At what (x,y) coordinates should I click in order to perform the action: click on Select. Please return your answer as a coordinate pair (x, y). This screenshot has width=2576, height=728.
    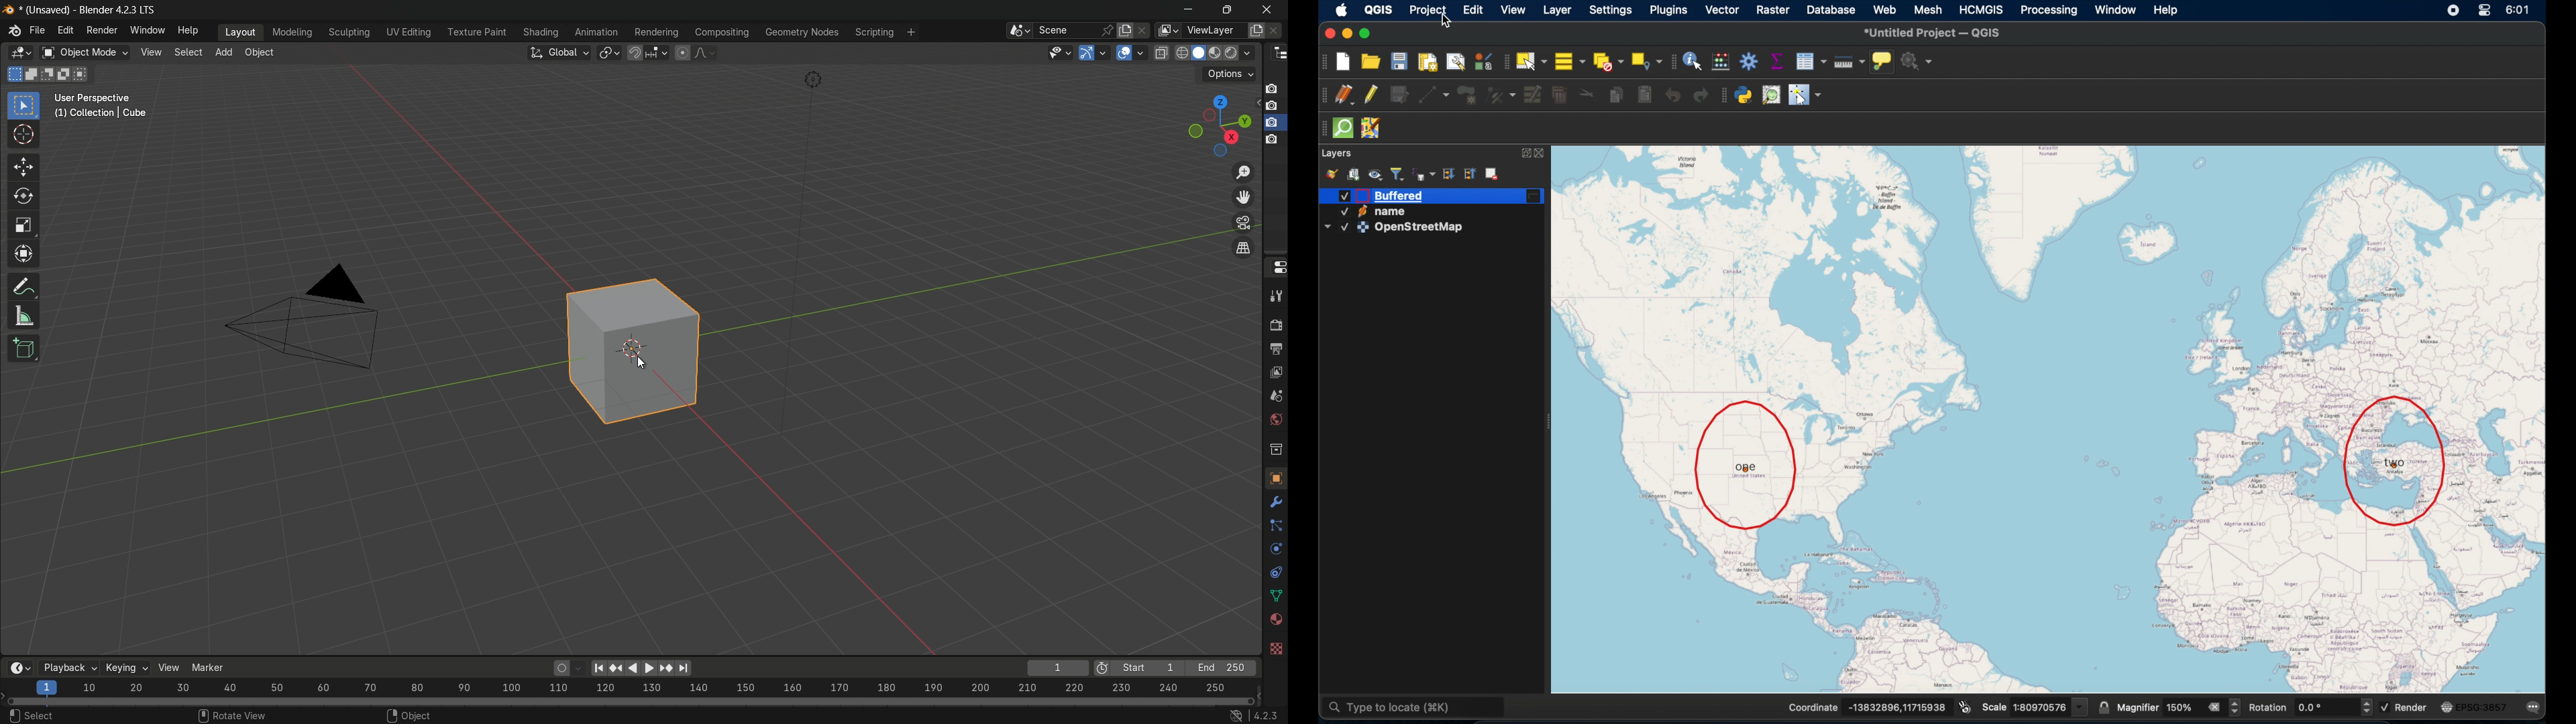
    Looking at the image, I should click on (29, 715).